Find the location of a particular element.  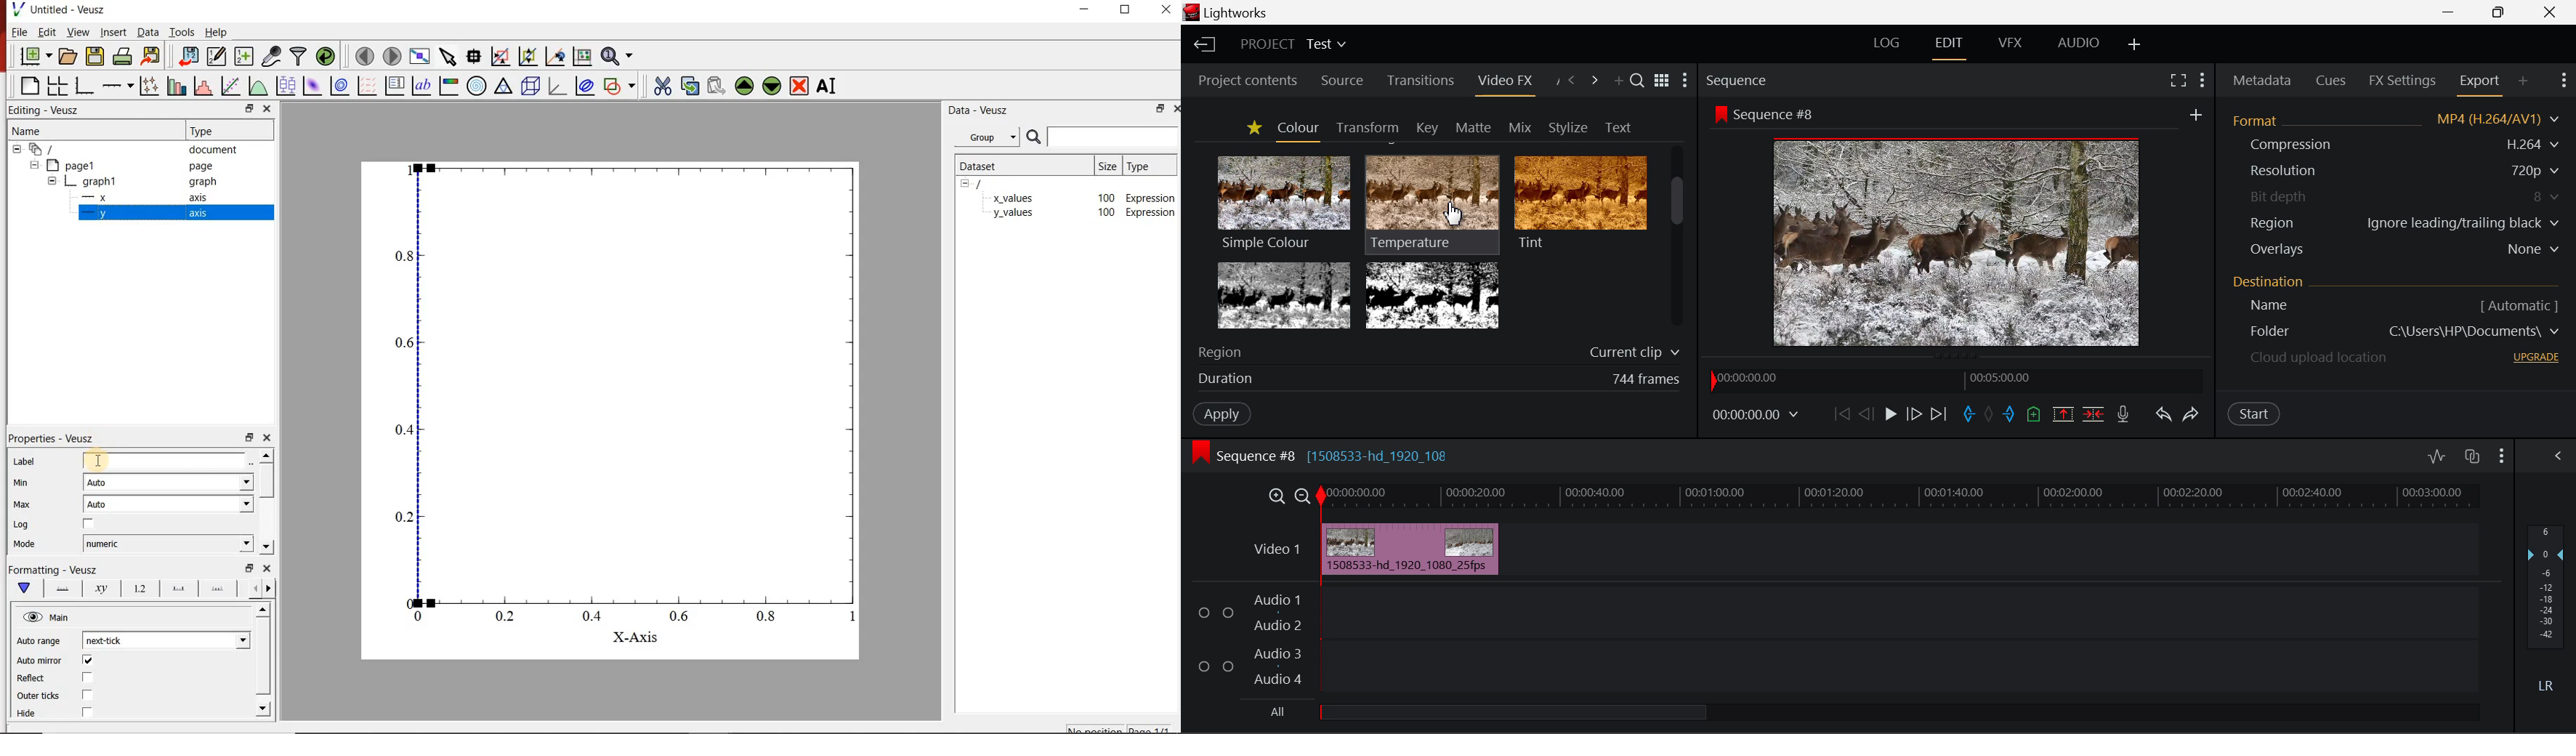

Format is located at coordinates (2258, 119).